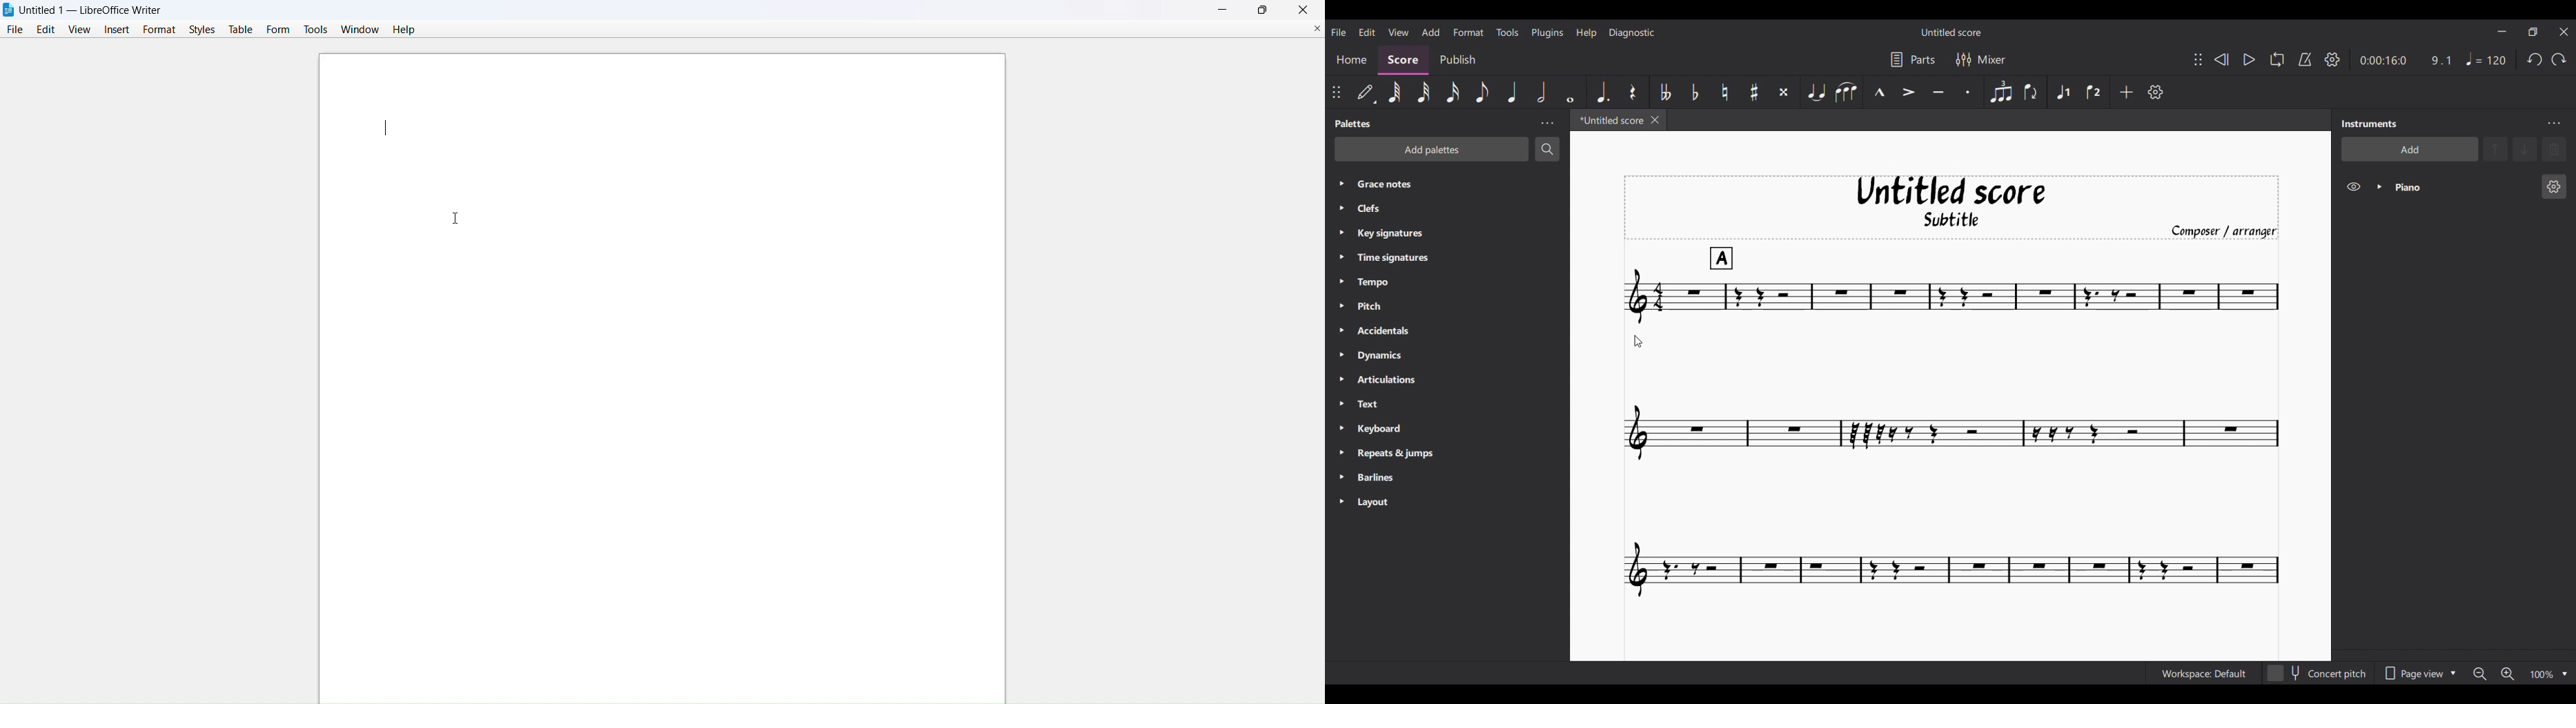 The width and height of the screenshot is (2576, 728). What do you see at coordinates (48, 29) in the screenshot?
I see `edit` at bounding box center [48, 29].